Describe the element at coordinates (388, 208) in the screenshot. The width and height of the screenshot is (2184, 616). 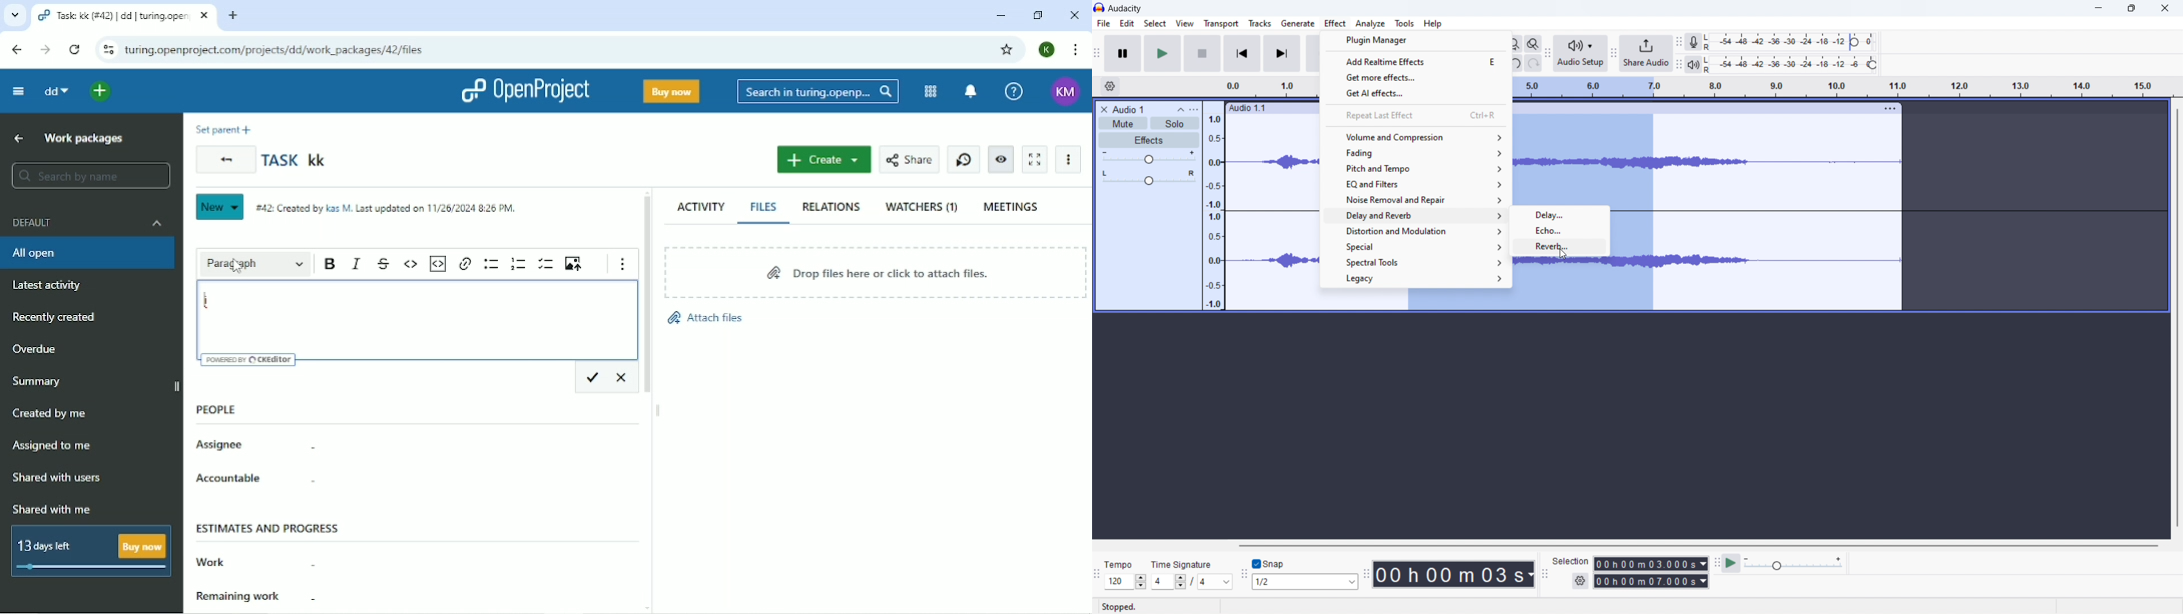
I see `#42: Created by Kas M. Last updated on 11/26/2024 8:26 PM` at that location.